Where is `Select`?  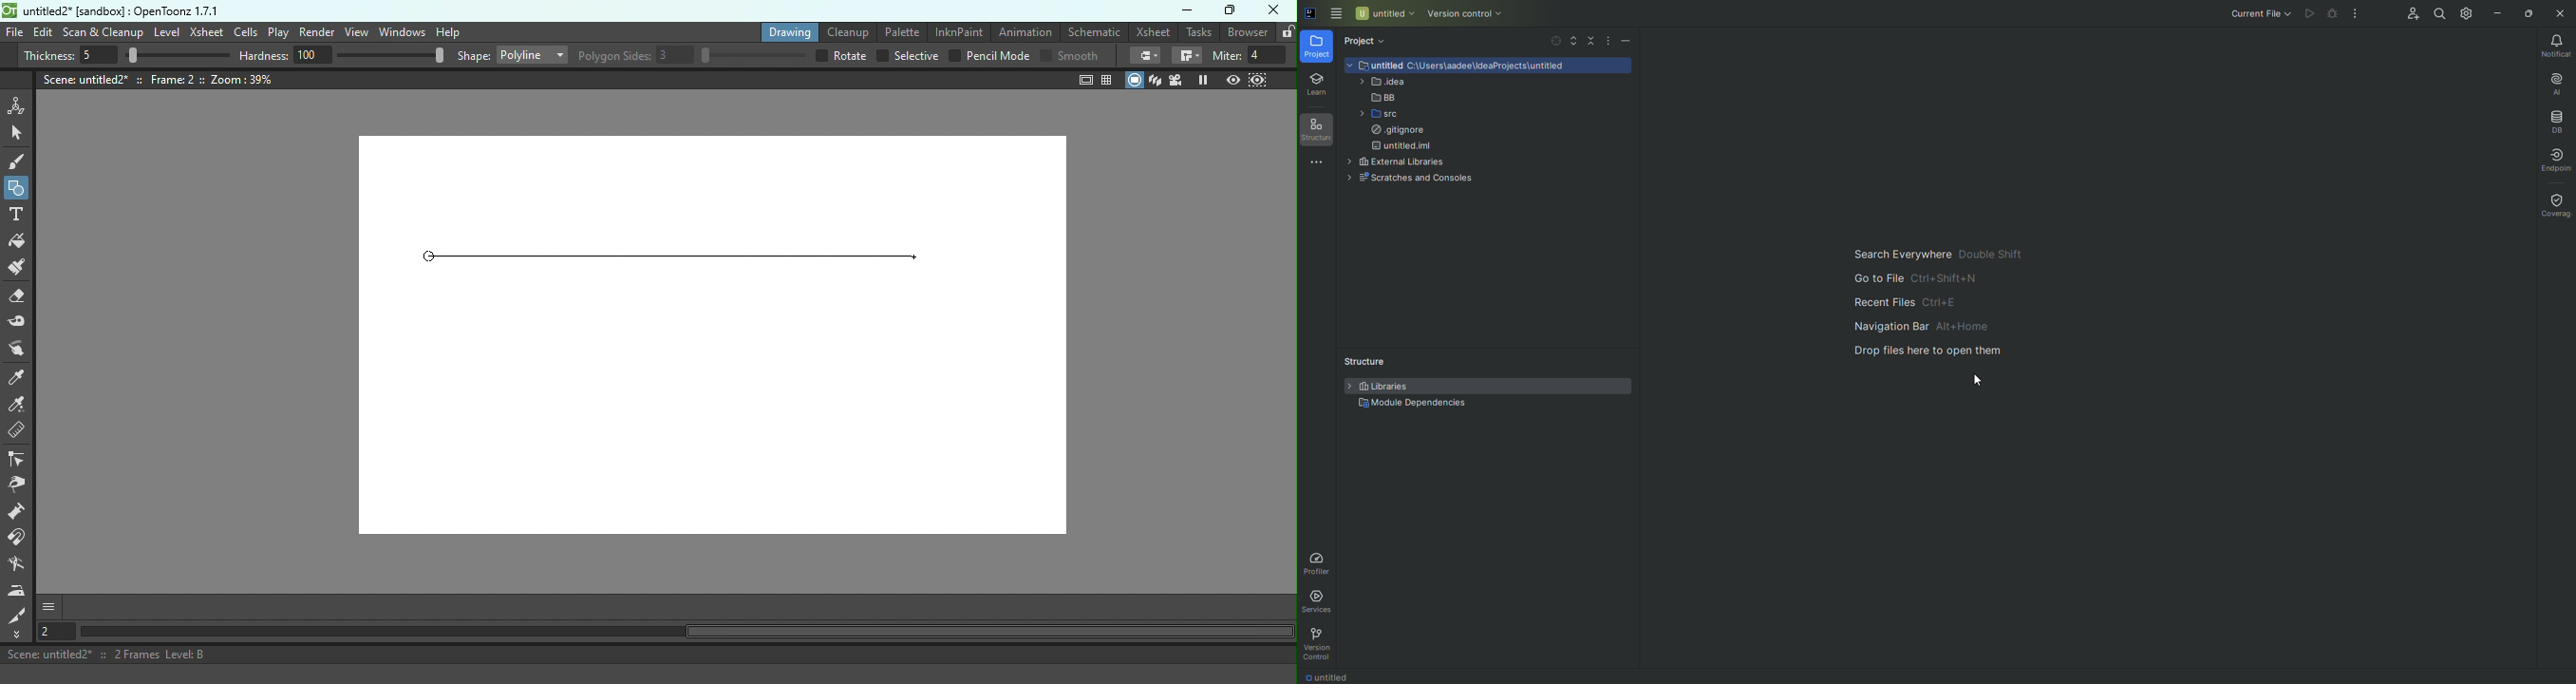
Select is located at coordinates (1555, 40).